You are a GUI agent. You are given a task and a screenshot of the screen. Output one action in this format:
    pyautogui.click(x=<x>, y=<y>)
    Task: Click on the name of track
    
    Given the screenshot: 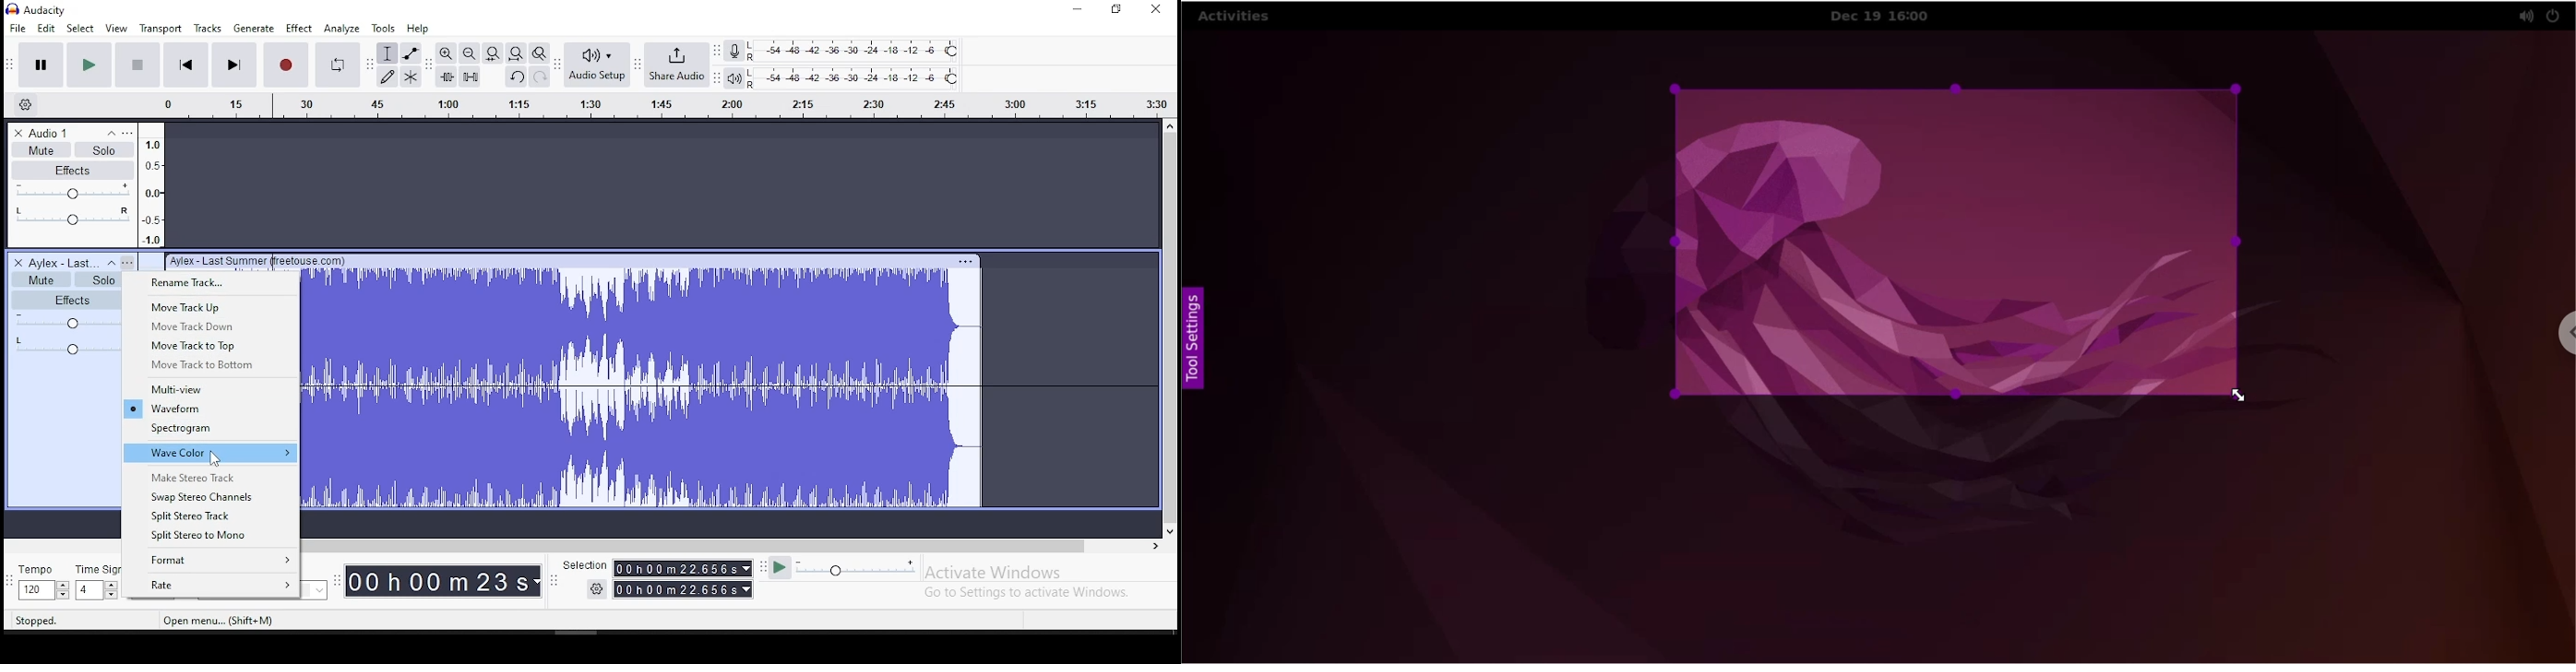 What is the action you would take?
    pyautogui.click(x=237, y=260)
    